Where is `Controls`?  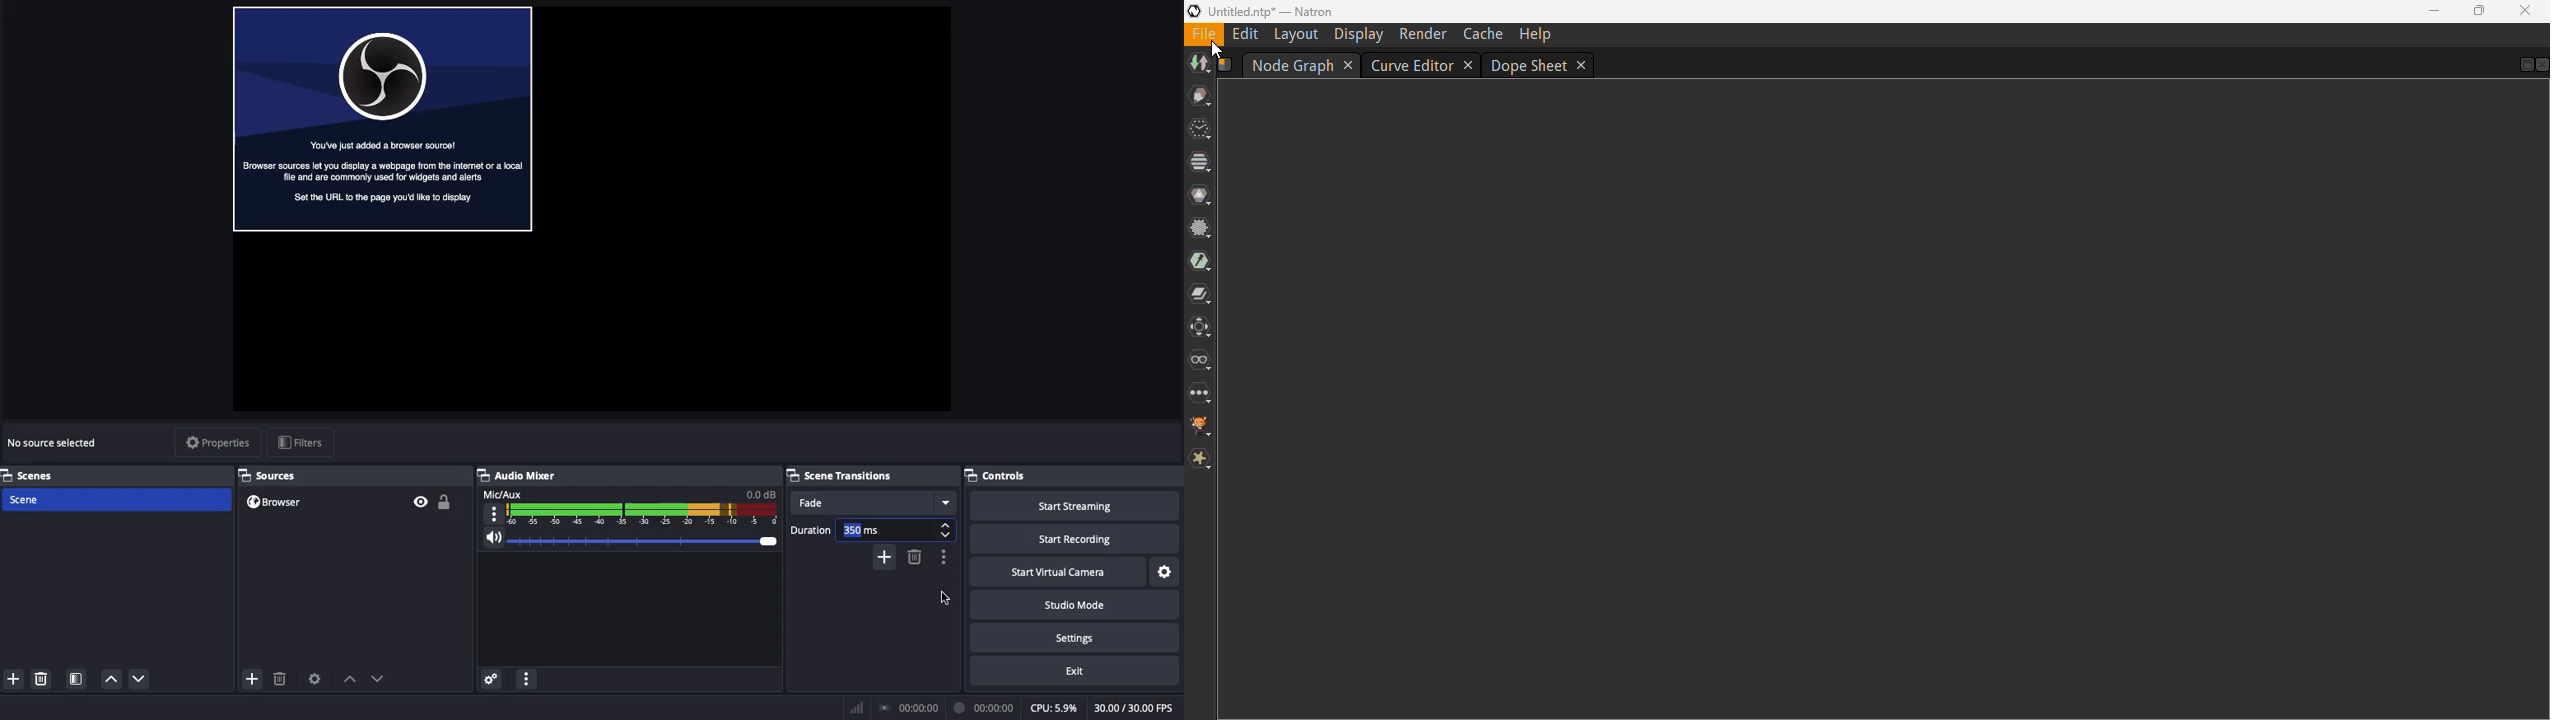 Controls is located at coordinates (1006, 476).